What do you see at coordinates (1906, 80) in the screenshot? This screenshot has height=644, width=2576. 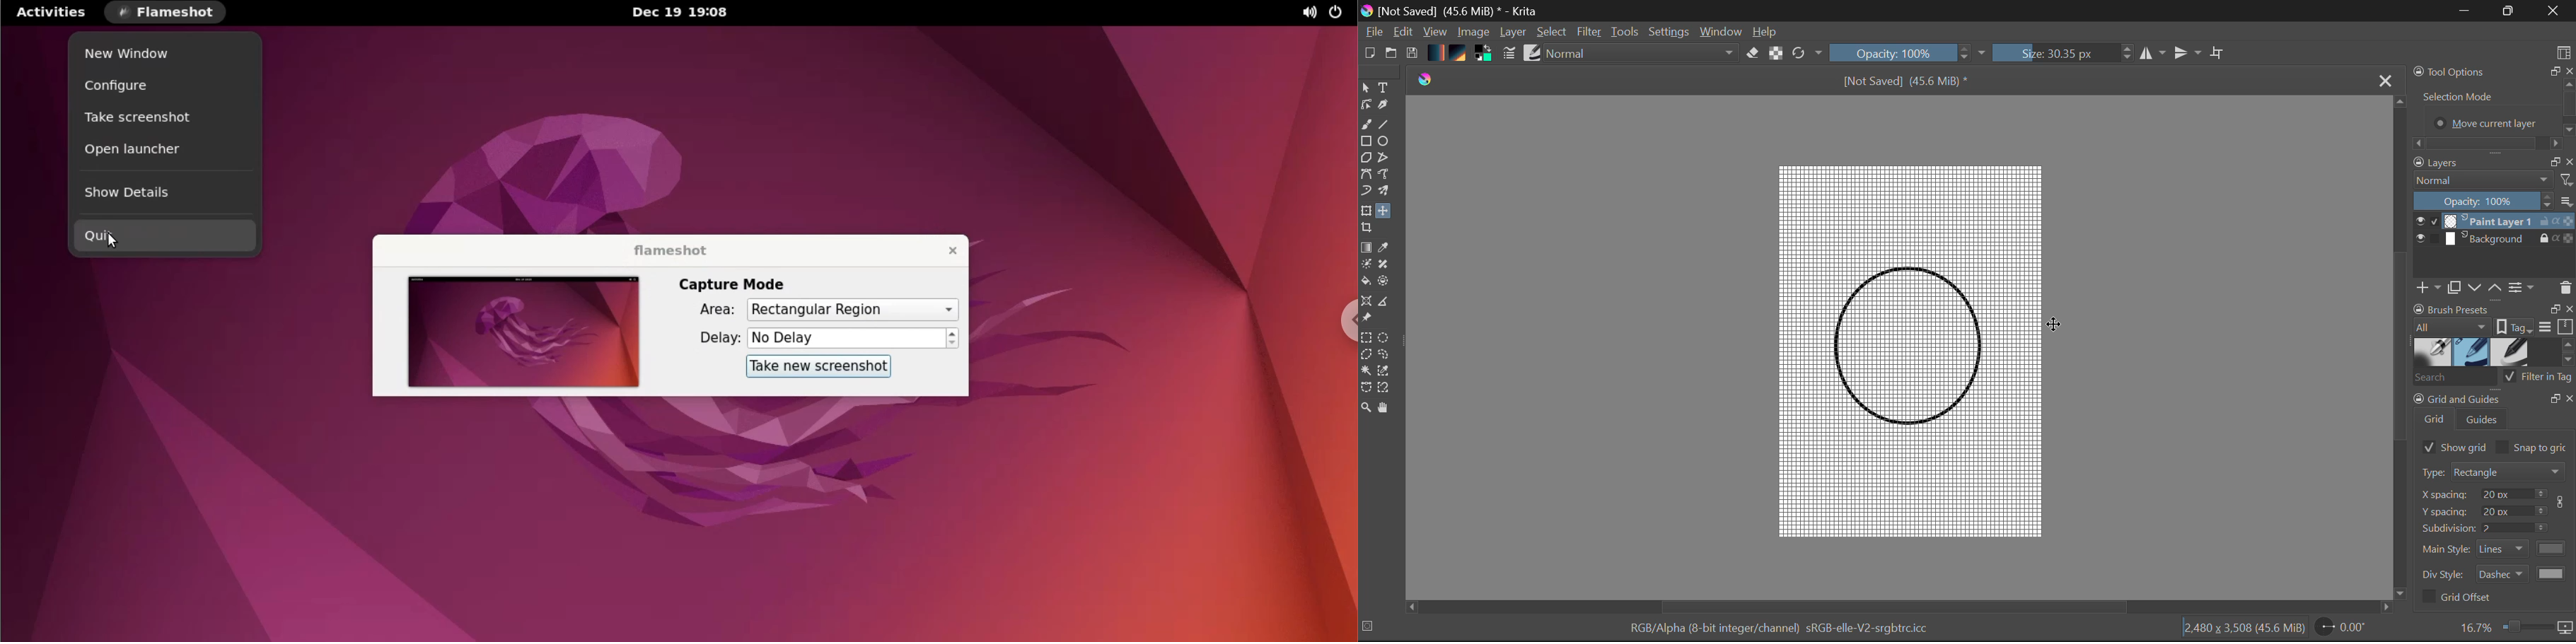 I see `File Name & Size` at bounding box center [1906, 80].